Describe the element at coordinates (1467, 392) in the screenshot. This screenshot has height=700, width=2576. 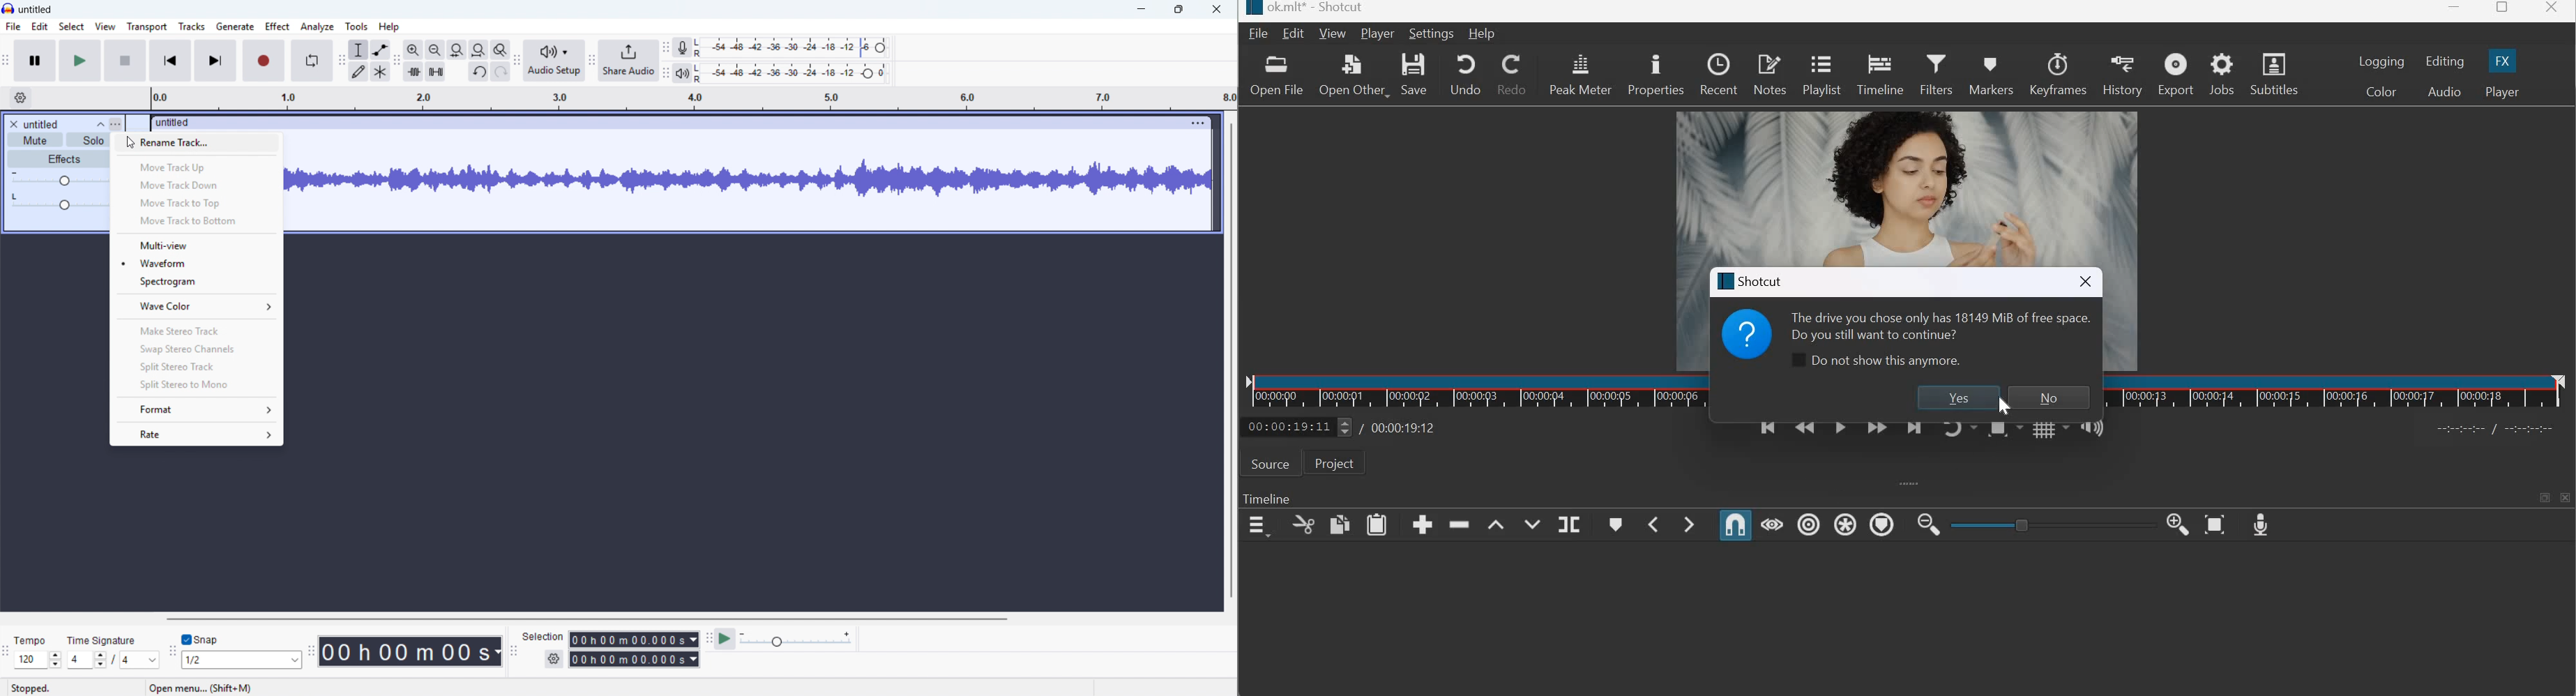
I see `Timeline` at that location.